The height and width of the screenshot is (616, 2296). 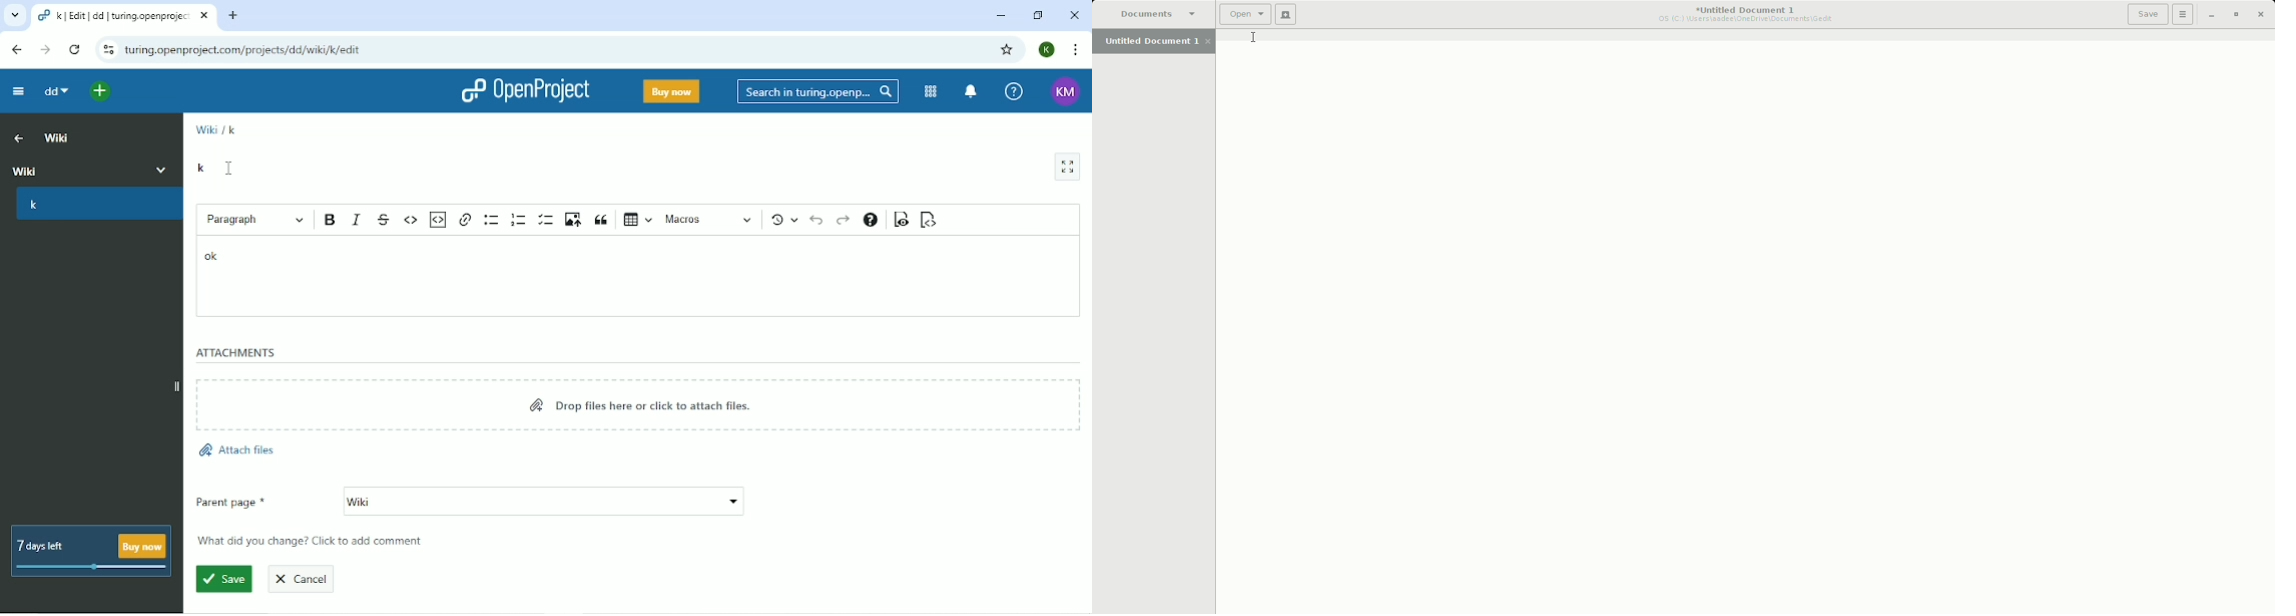 I want to click on Numbered list, so click(x=516, y=219).